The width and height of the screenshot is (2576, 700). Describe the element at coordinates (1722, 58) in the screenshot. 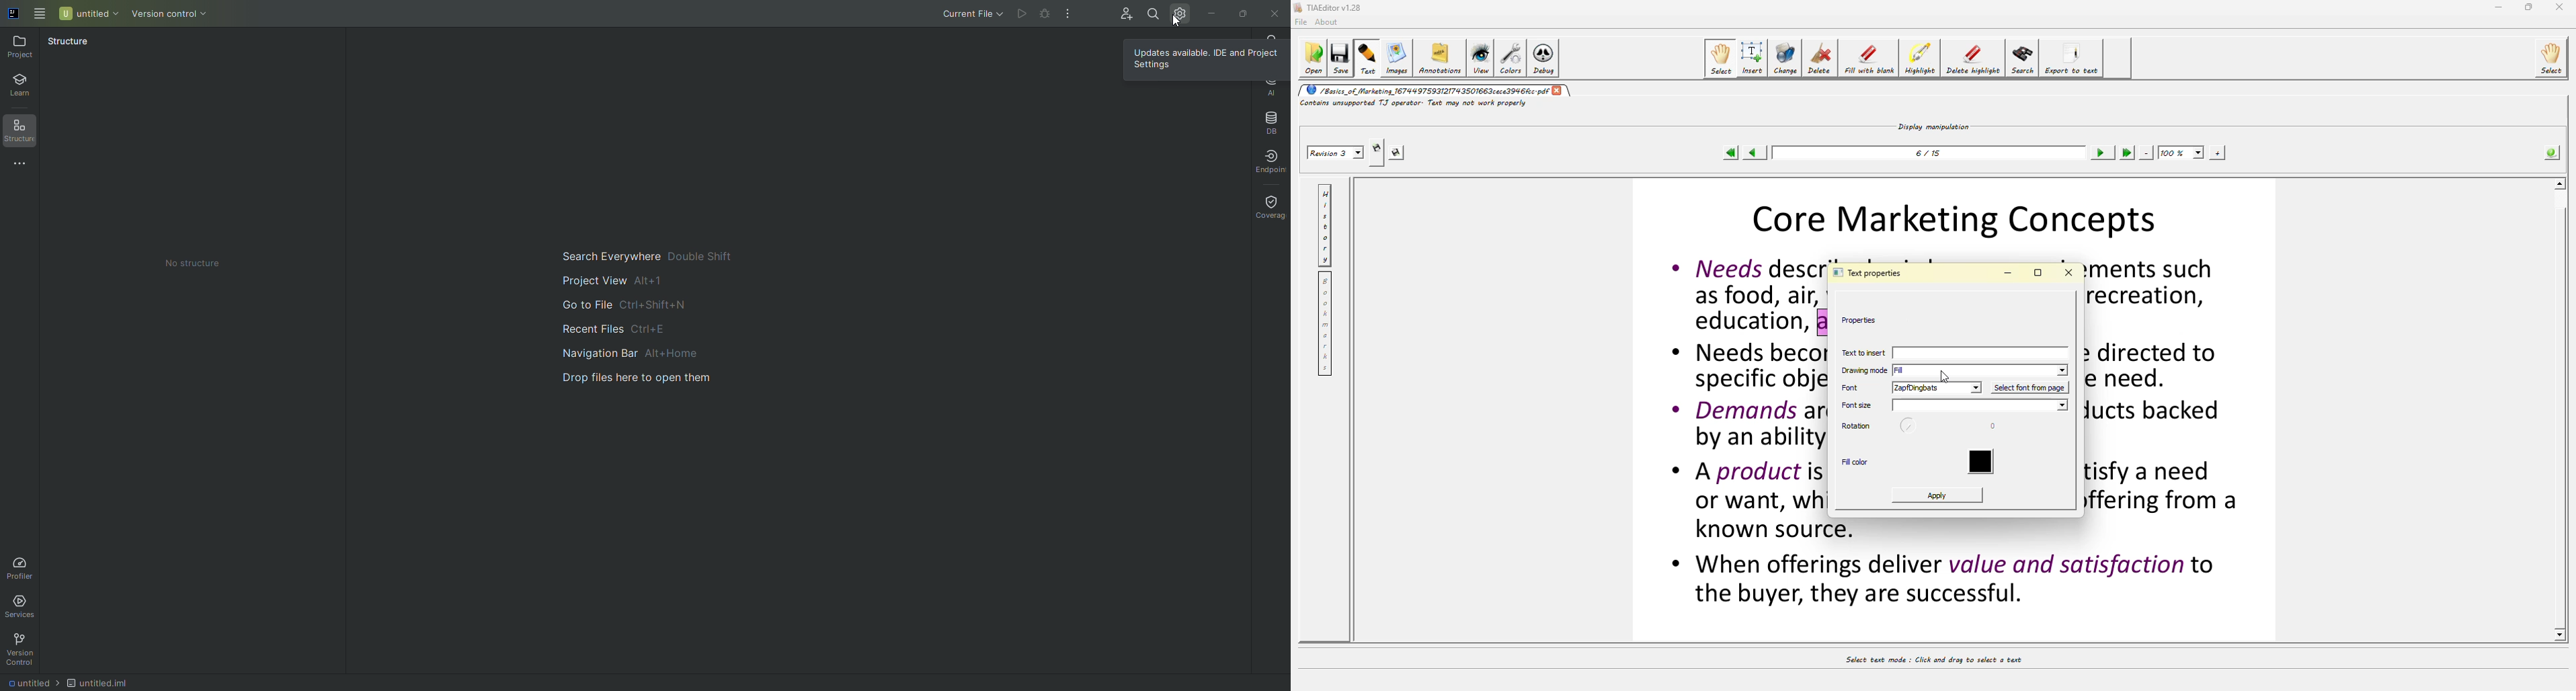

I see `select` at that location.